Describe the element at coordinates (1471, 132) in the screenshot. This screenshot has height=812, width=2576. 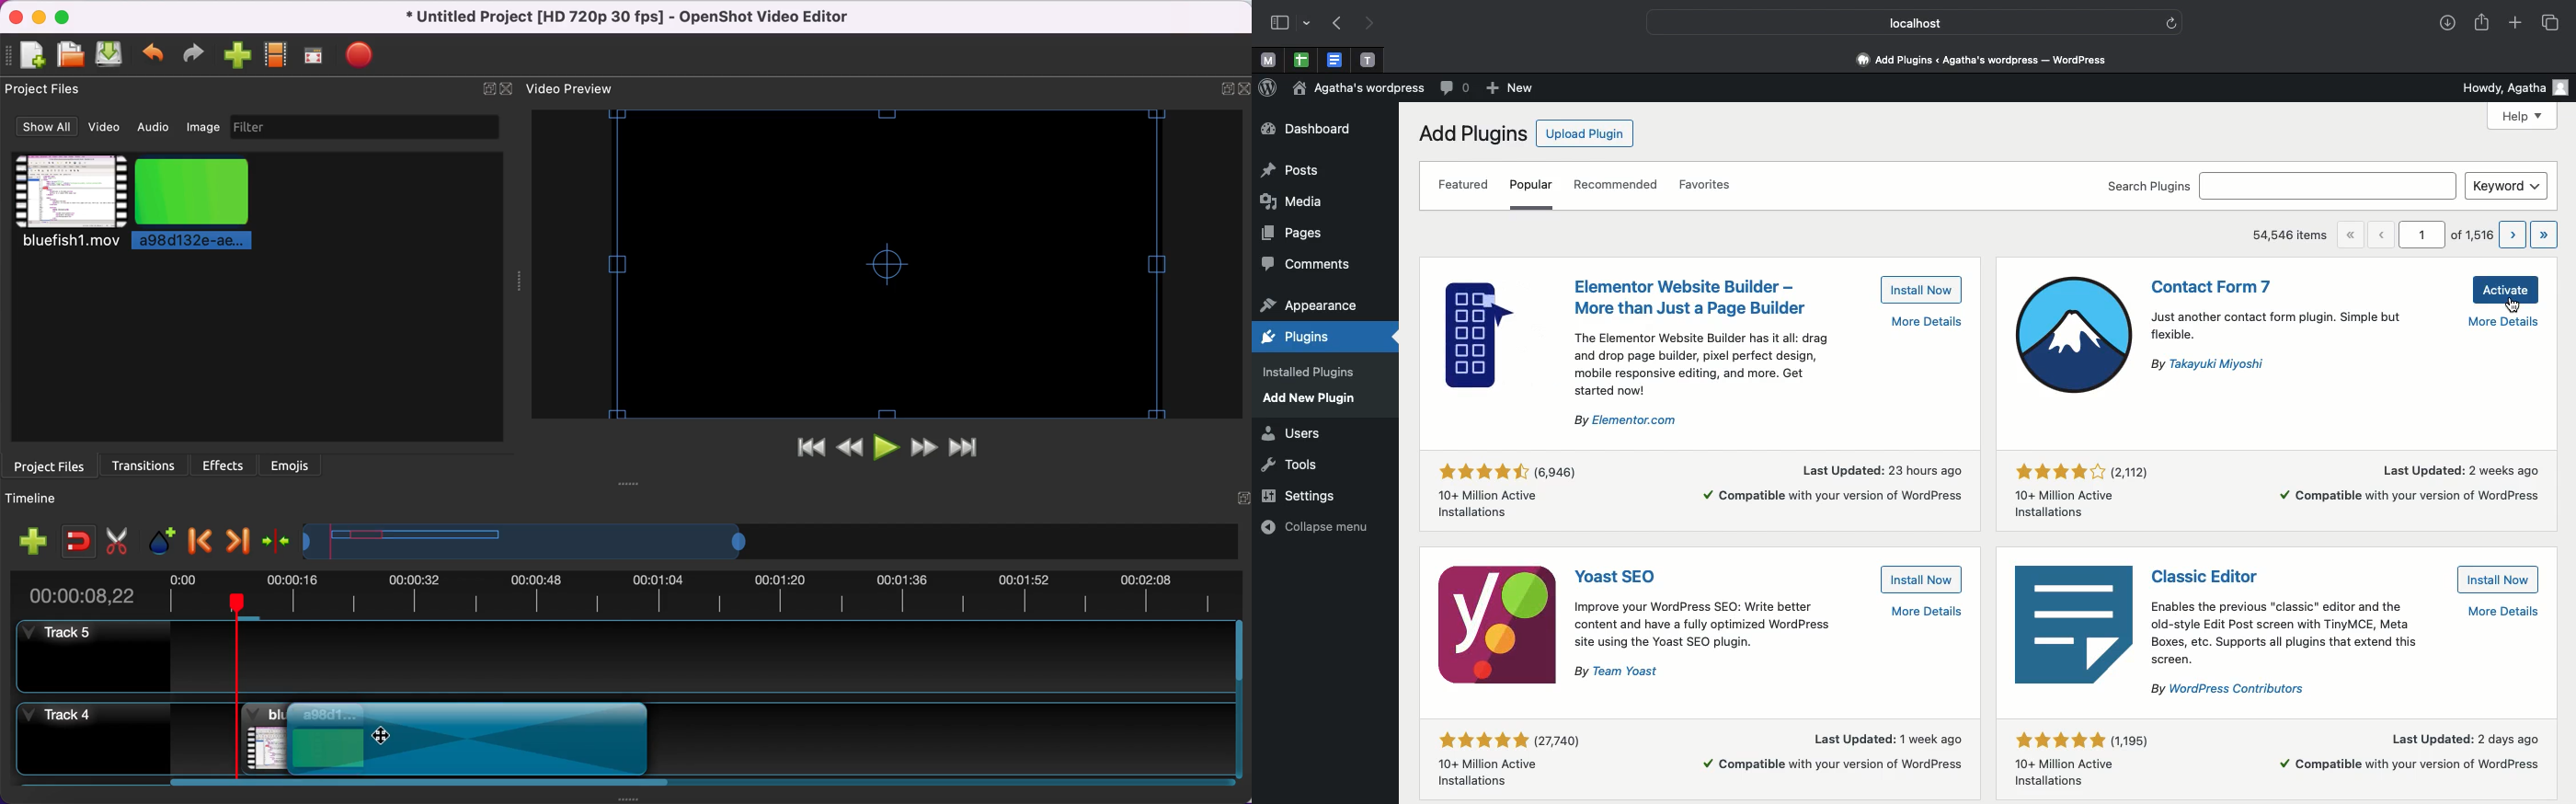
I see `Add plugins` at that location.